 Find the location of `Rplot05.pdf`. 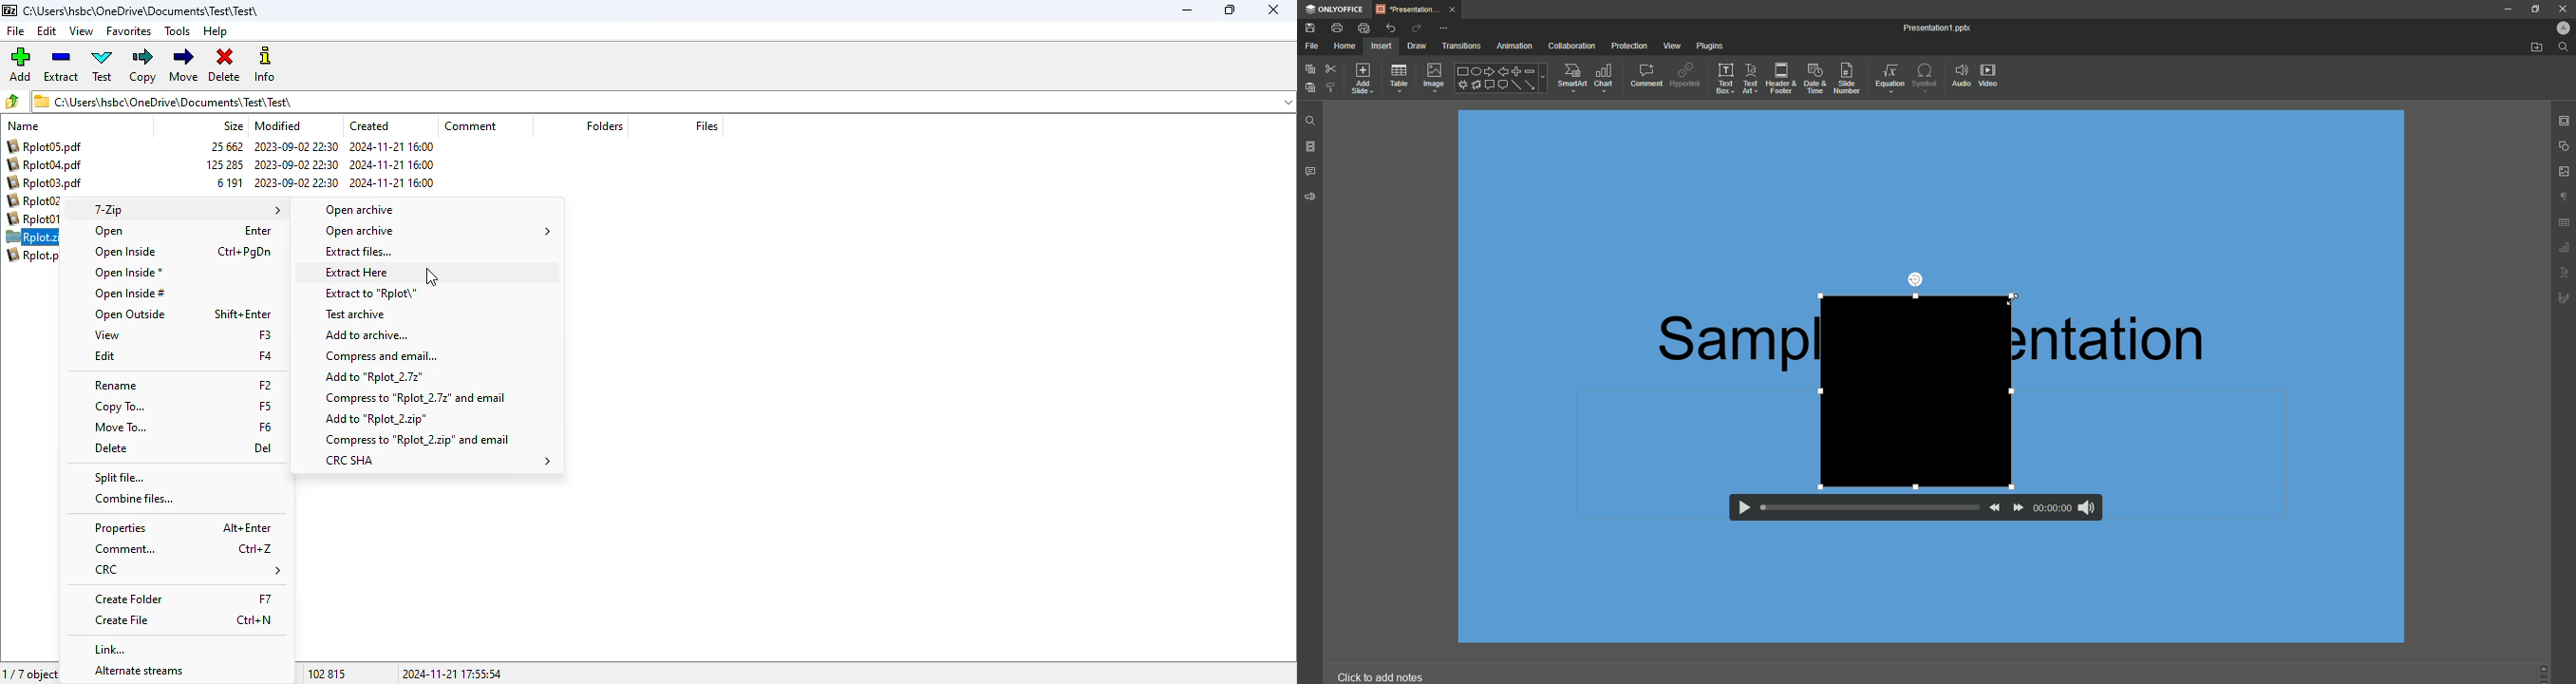

Rplot05.pdf is located at coordinates (45, 145).